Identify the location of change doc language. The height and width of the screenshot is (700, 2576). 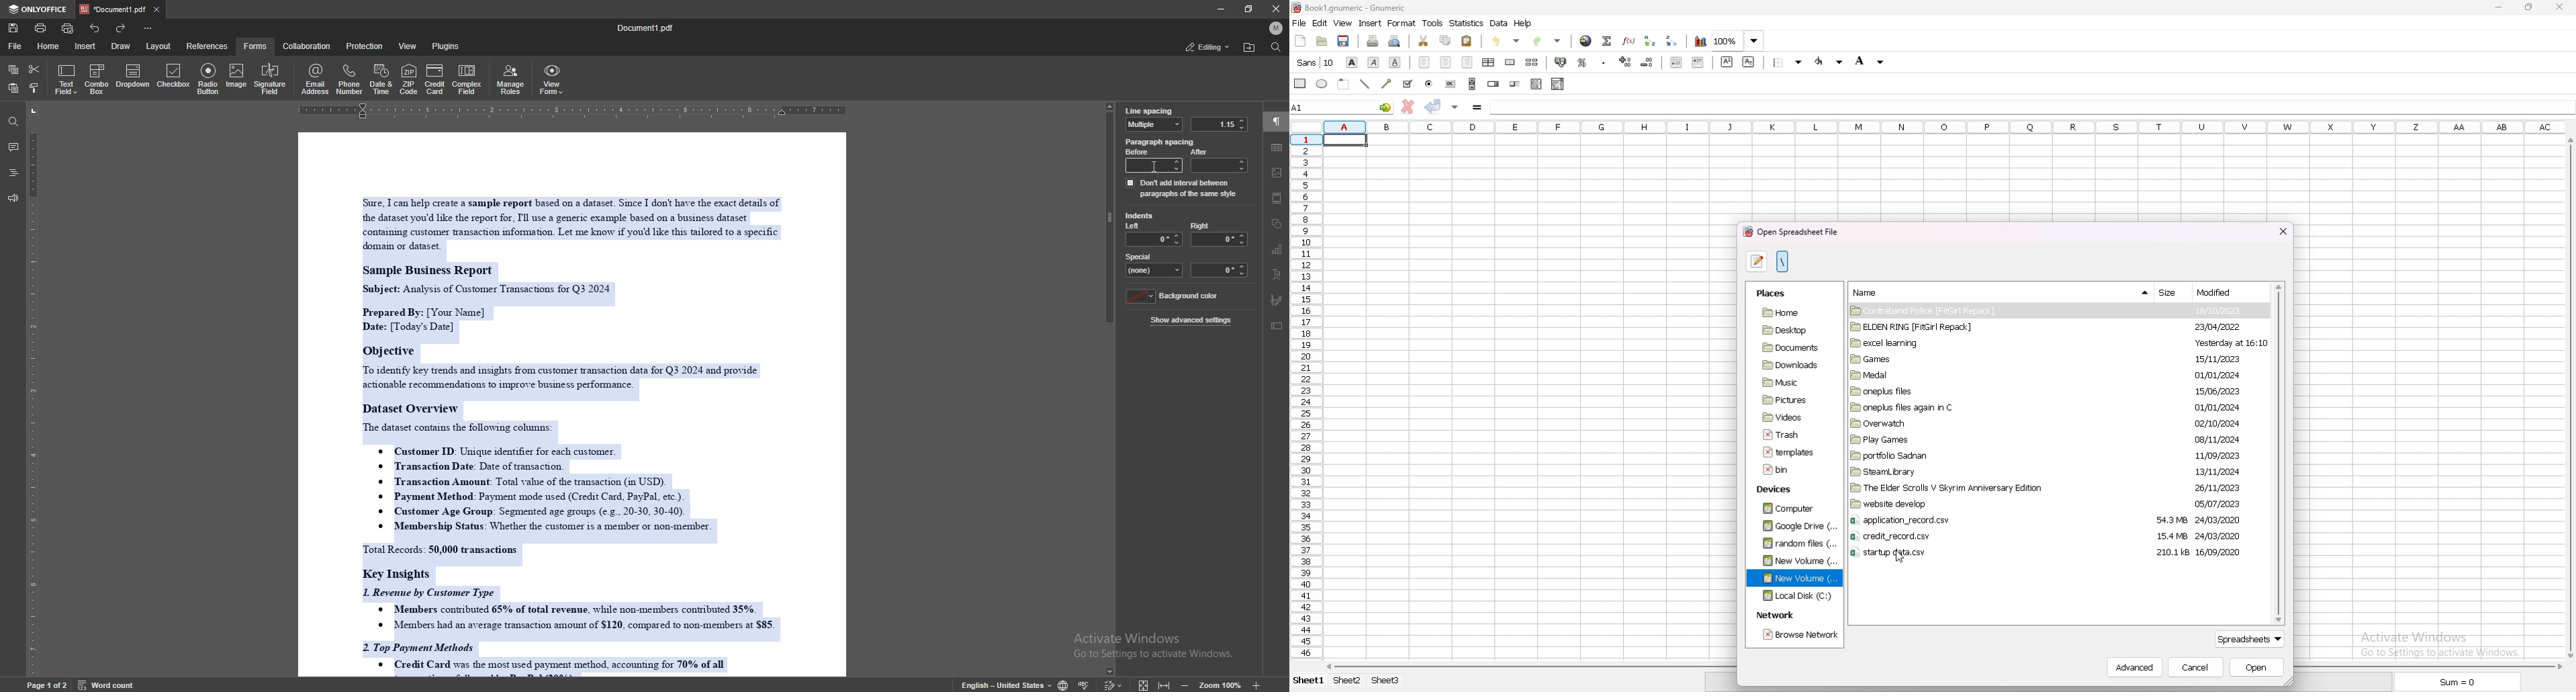
(1064, 684).